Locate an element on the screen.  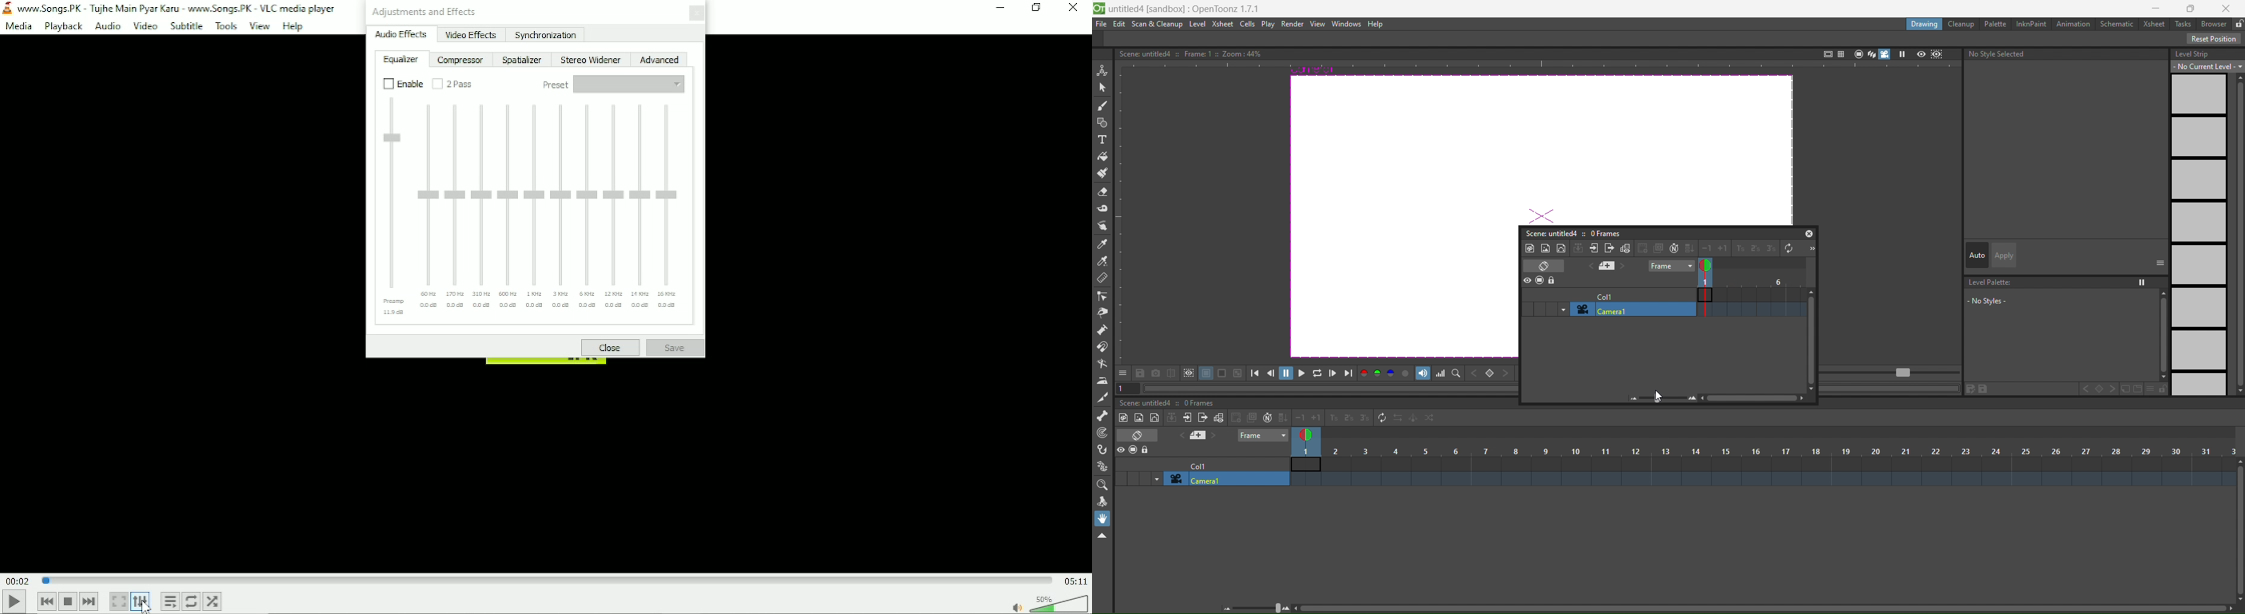
Toggle playlist is located at coordinates (170, 601).